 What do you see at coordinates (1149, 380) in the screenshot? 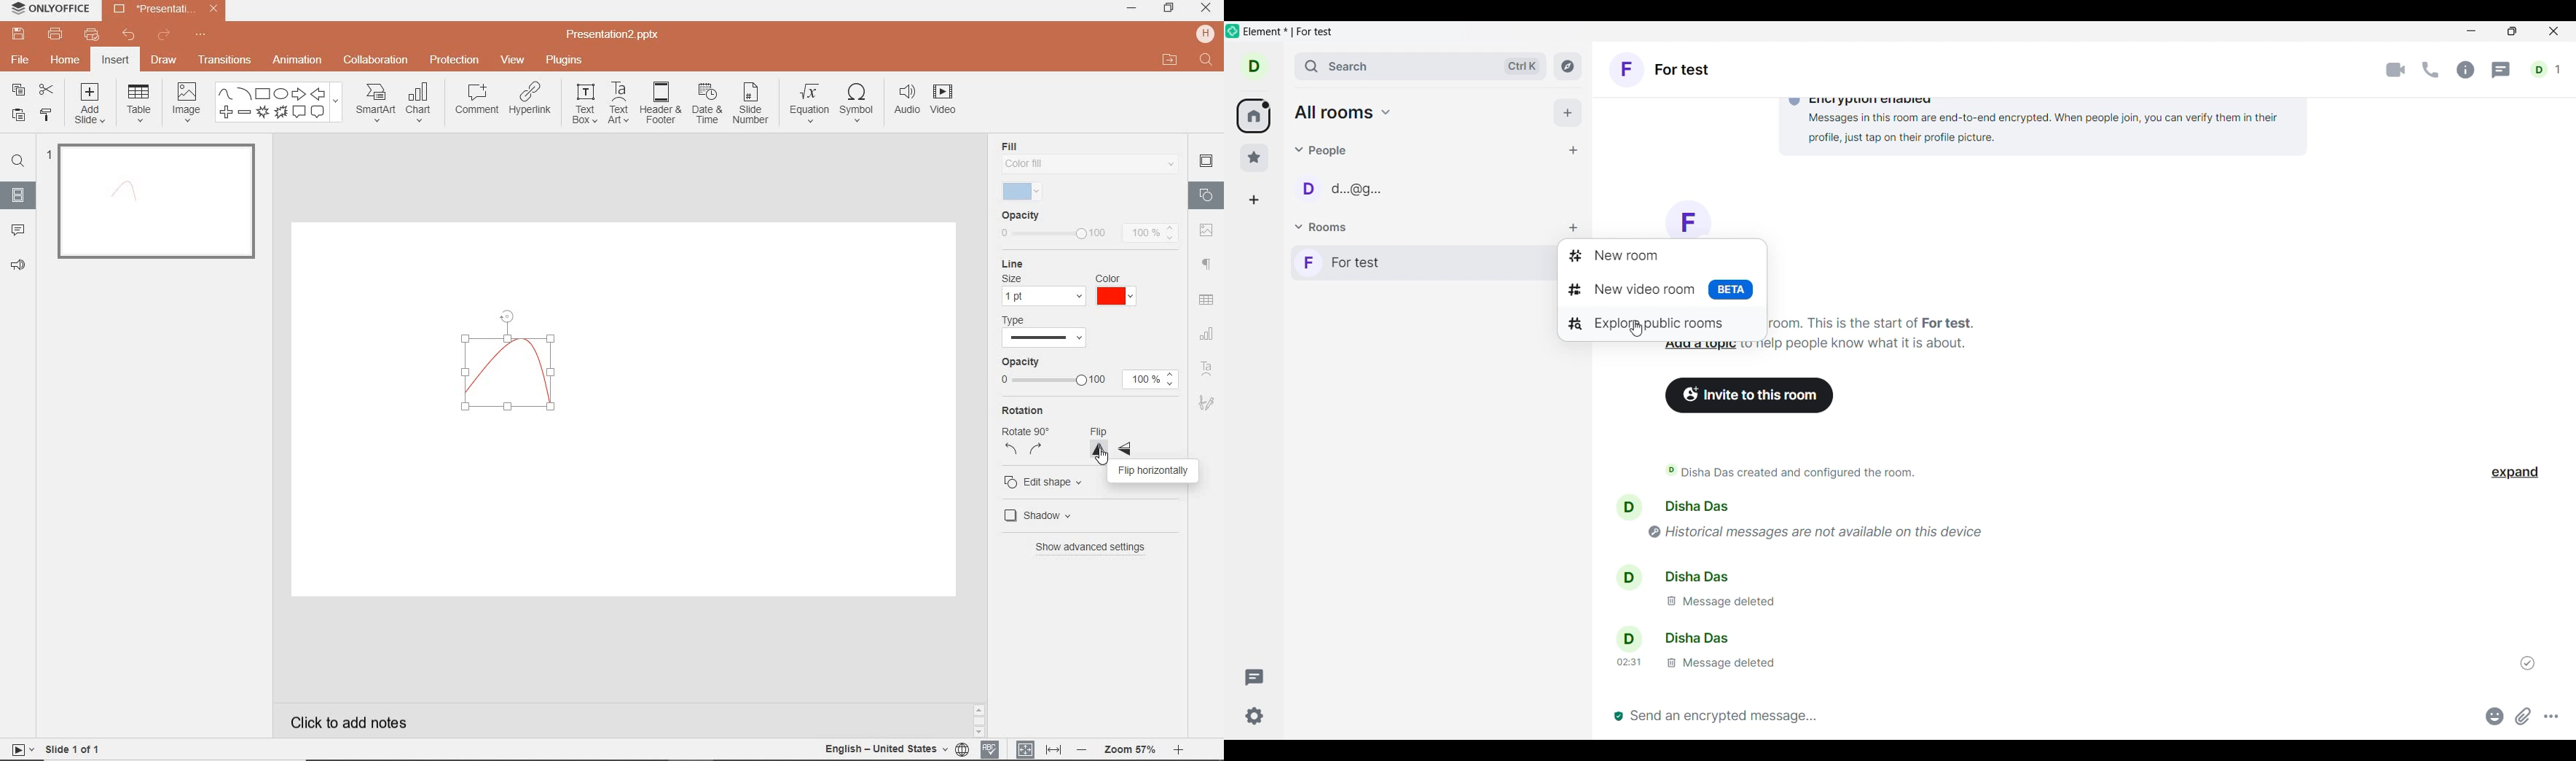
I see `100%` at bounding box center [1149, 380].